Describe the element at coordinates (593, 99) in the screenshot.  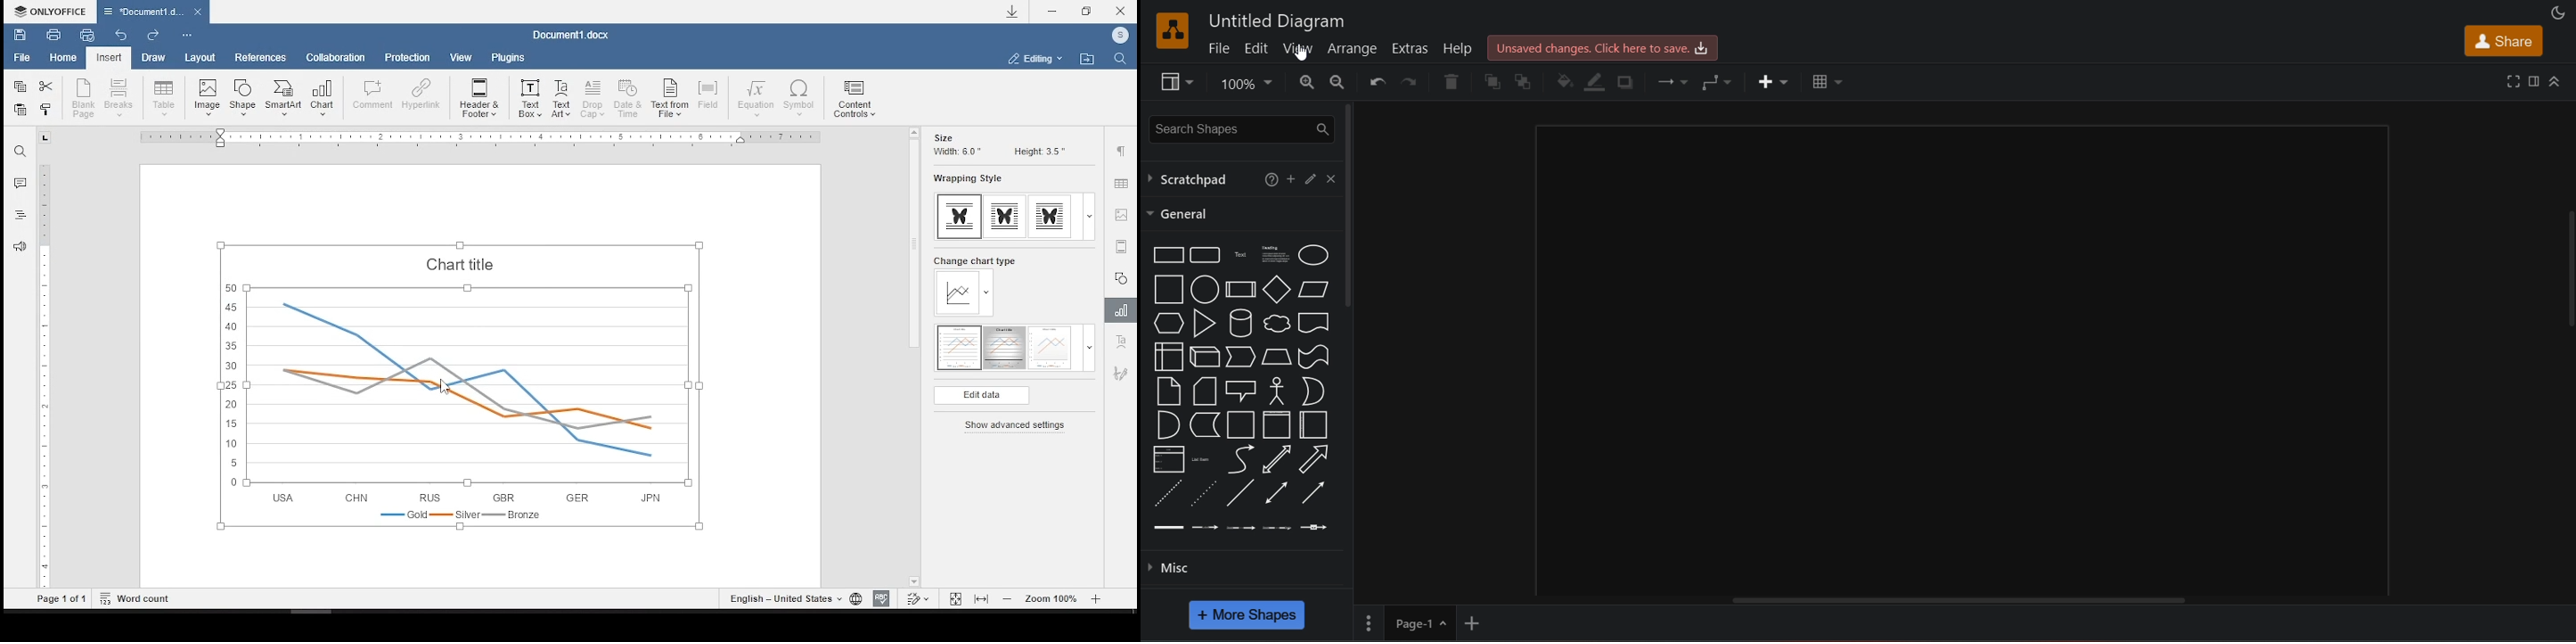
I see `drop cap` at that location.